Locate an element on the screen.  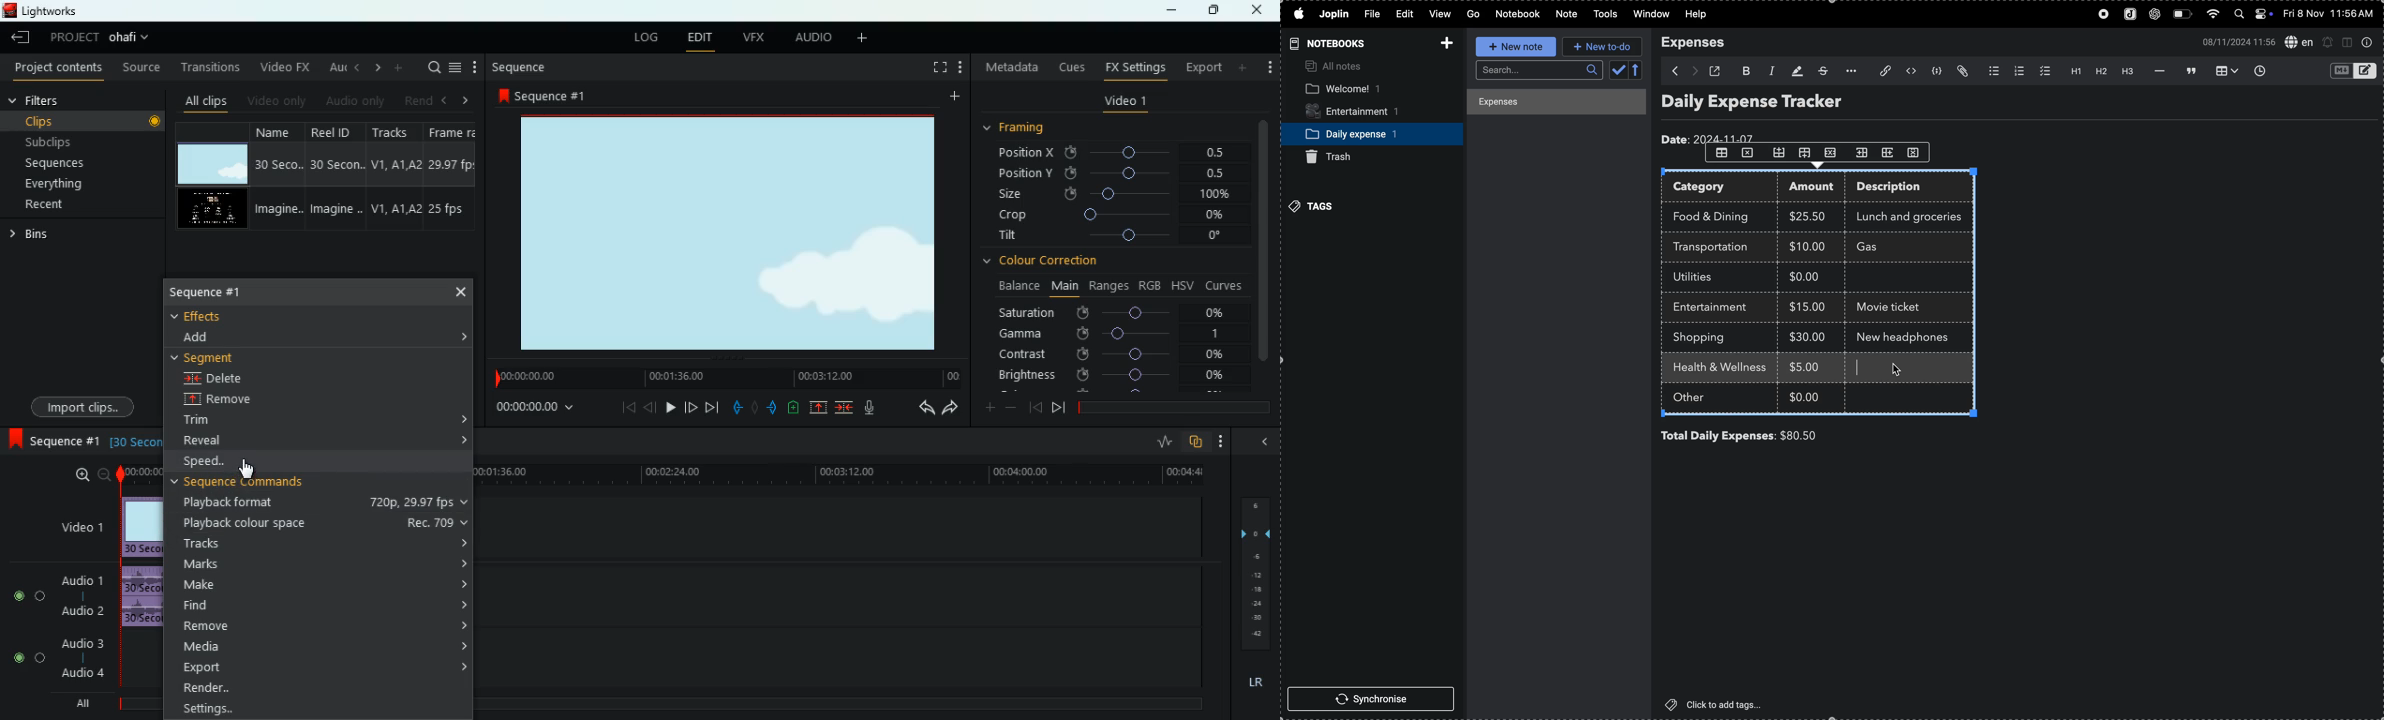
italic is located at coordinates (1769, 70).